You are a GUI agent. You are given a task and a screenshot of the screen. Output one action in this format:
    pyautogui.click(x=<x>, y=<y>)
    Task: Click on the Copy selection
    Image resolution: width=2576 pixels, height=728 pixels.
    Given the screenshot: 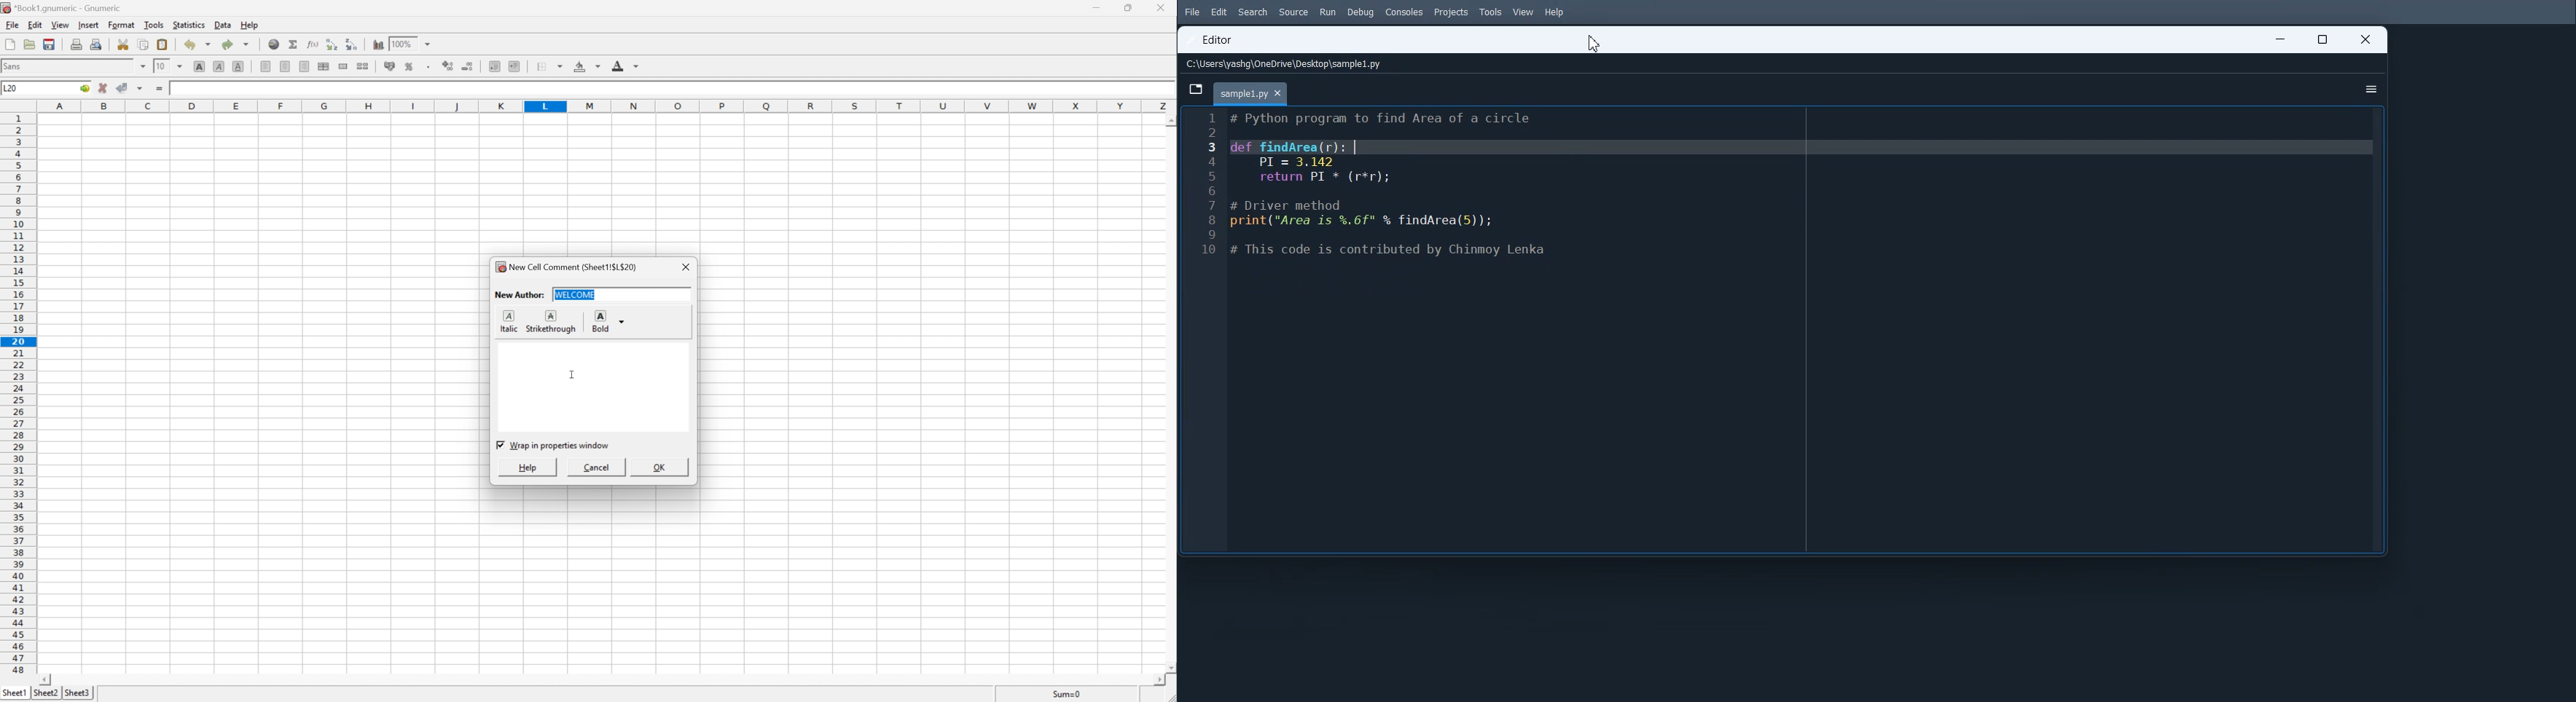 What is the action you would take?
    pyautogui.click(x=144, y=45)
    